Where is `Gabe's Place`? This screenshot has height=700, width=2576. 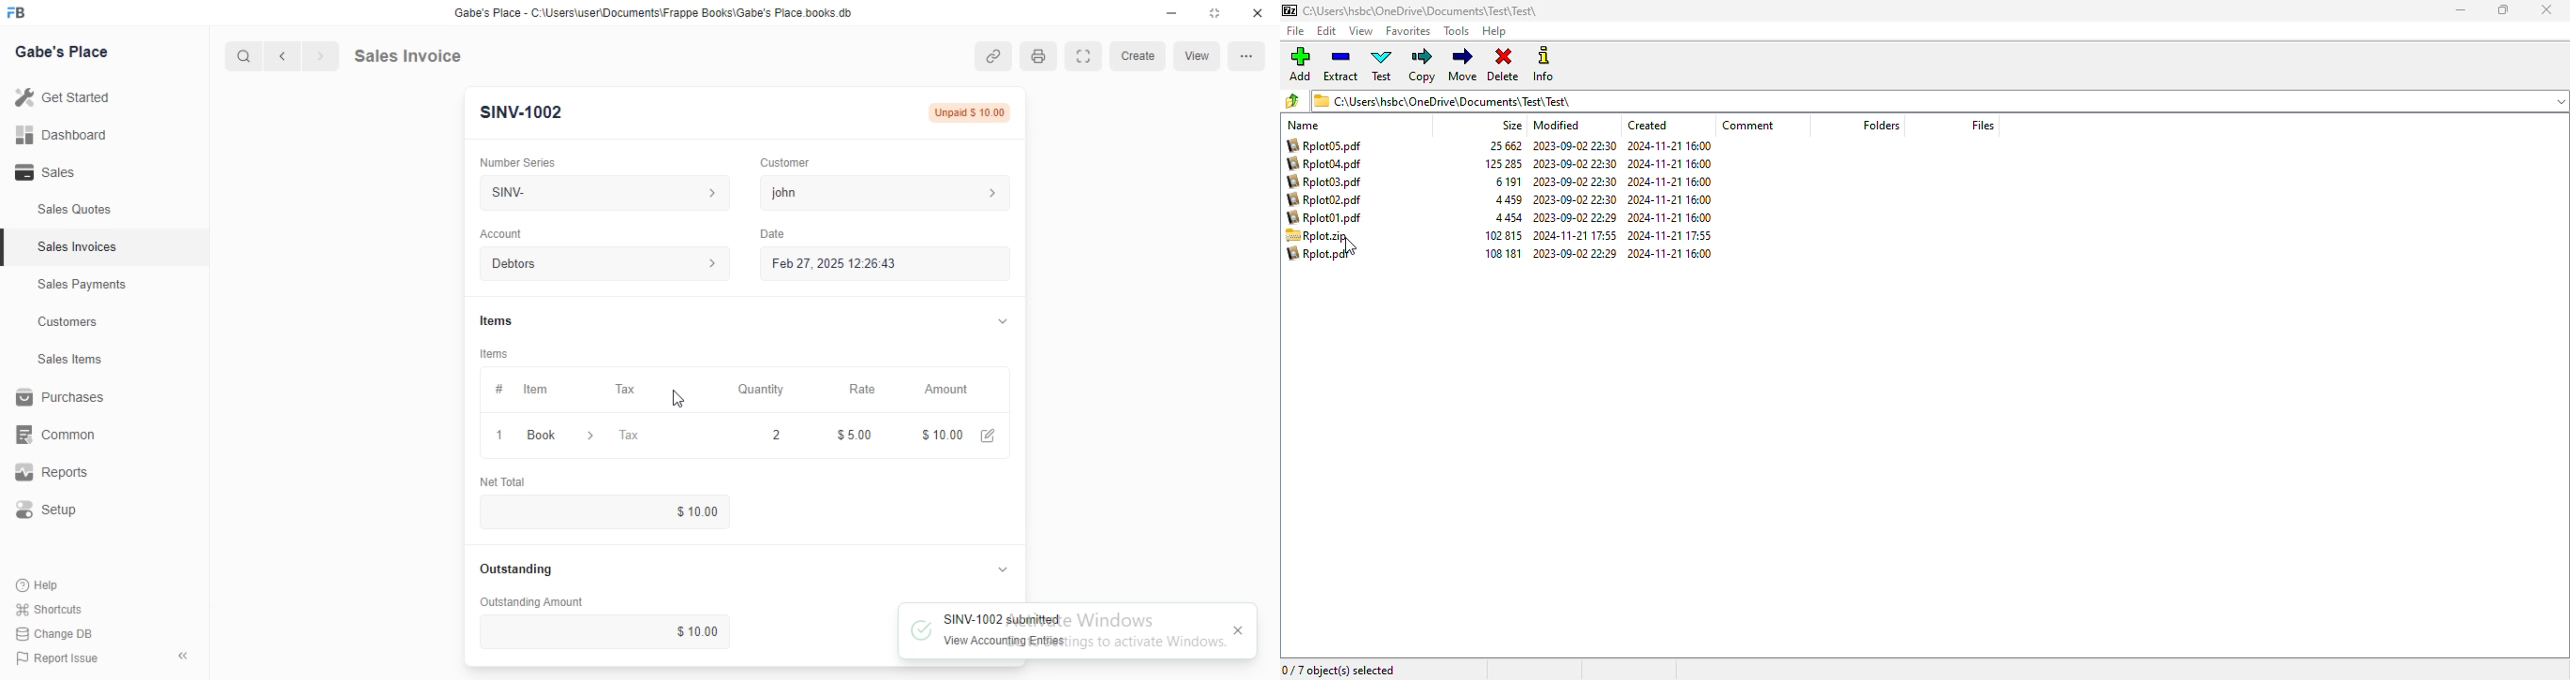
Gabe's Place is located at coordinates (65, 52).